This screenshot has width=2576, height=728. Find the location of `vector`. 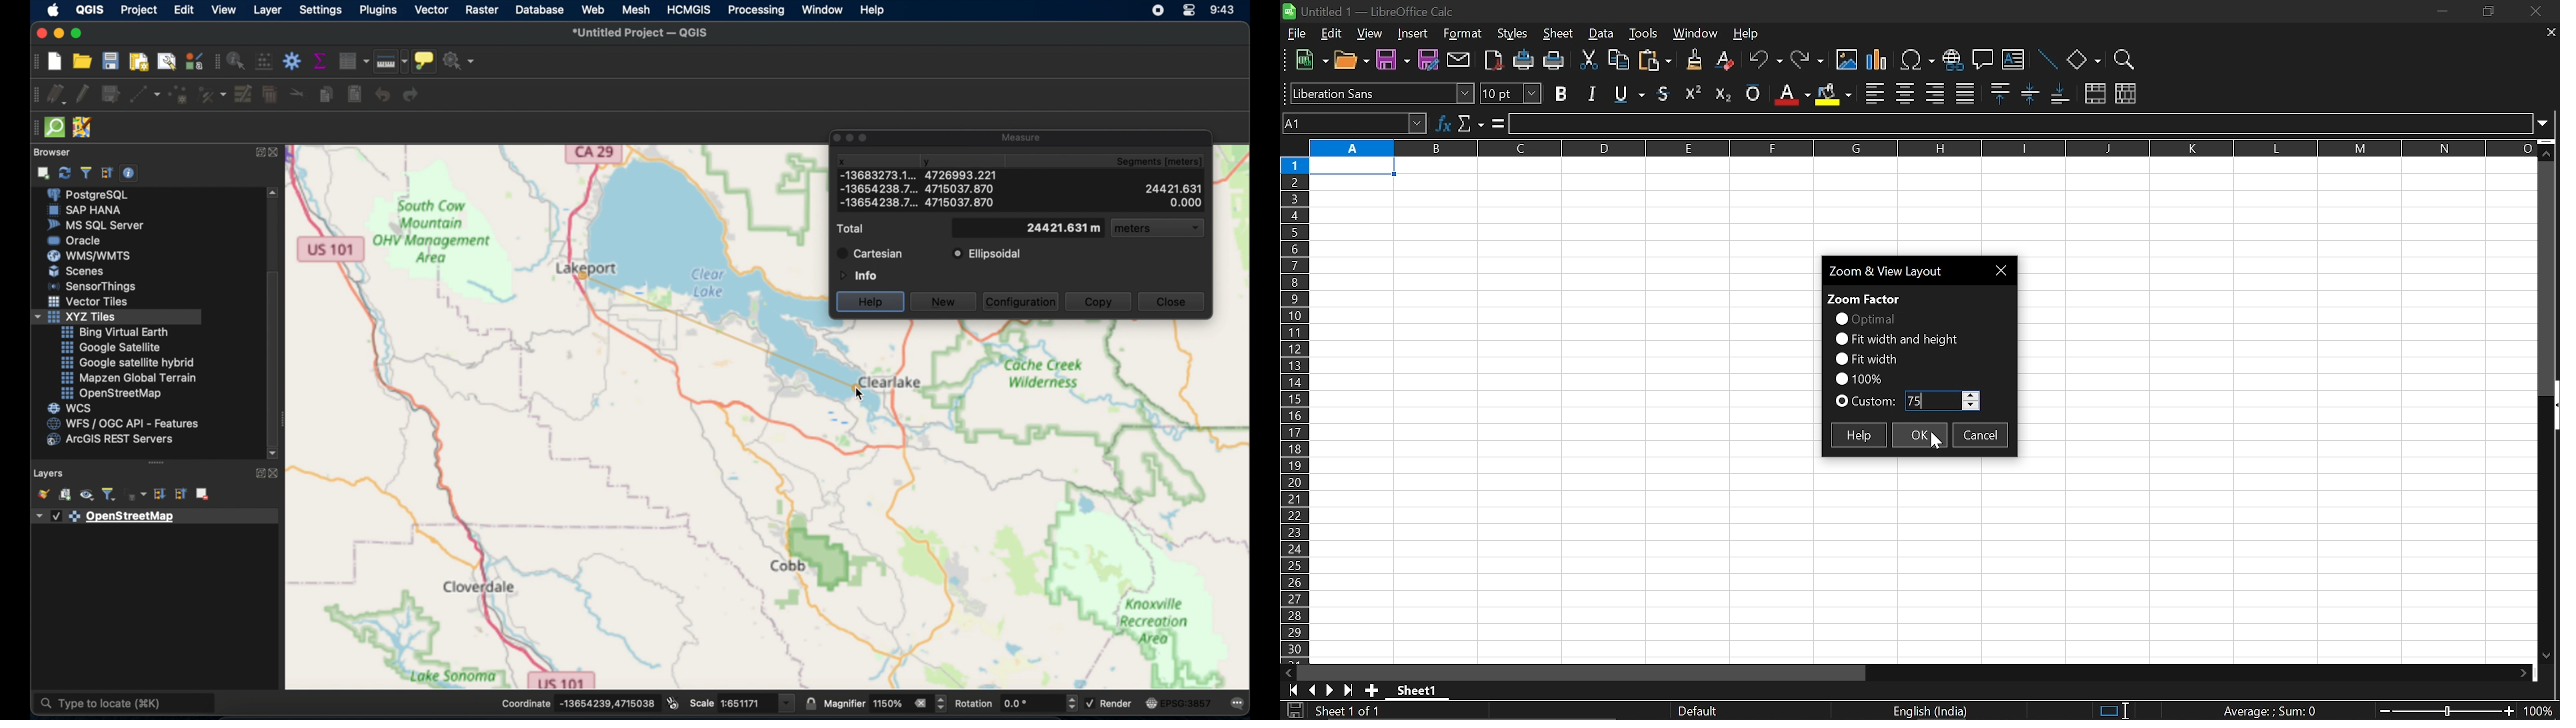

vector is located at coordinates (431, 9).